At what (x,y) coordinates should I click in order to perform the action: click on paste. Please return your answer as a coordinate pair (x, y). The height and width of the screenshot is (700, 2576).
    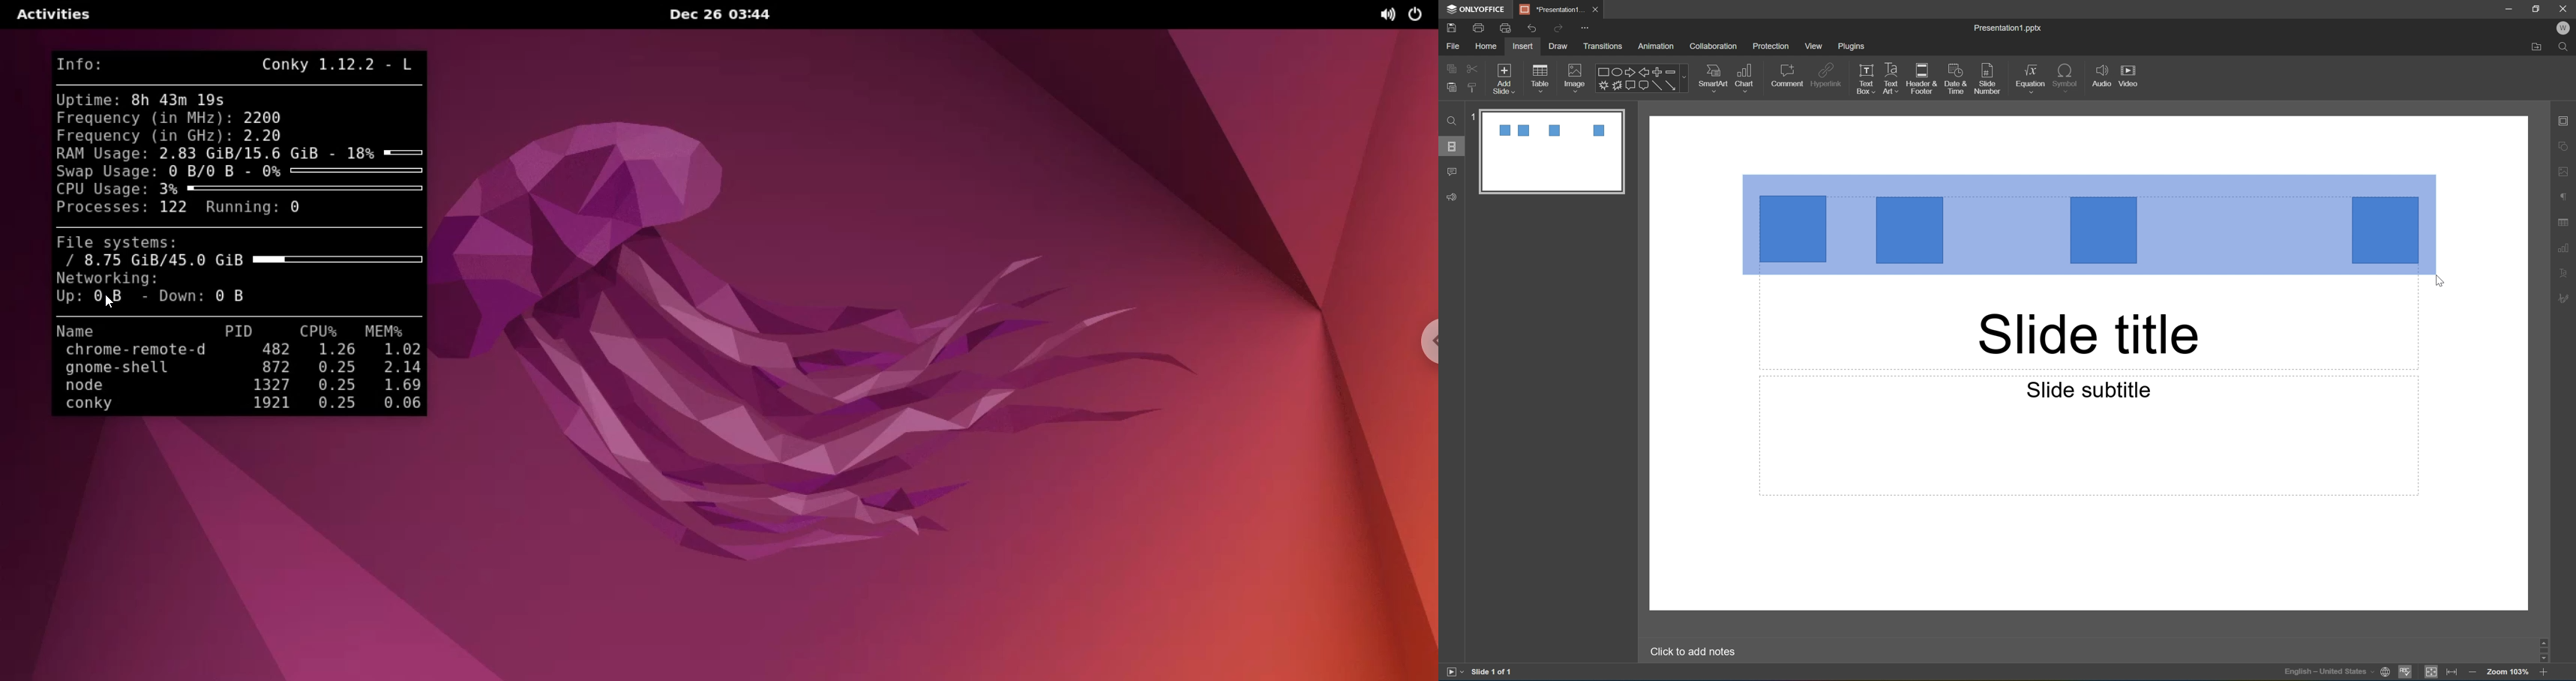
    Looking at the image, I should click on (1453, 88).